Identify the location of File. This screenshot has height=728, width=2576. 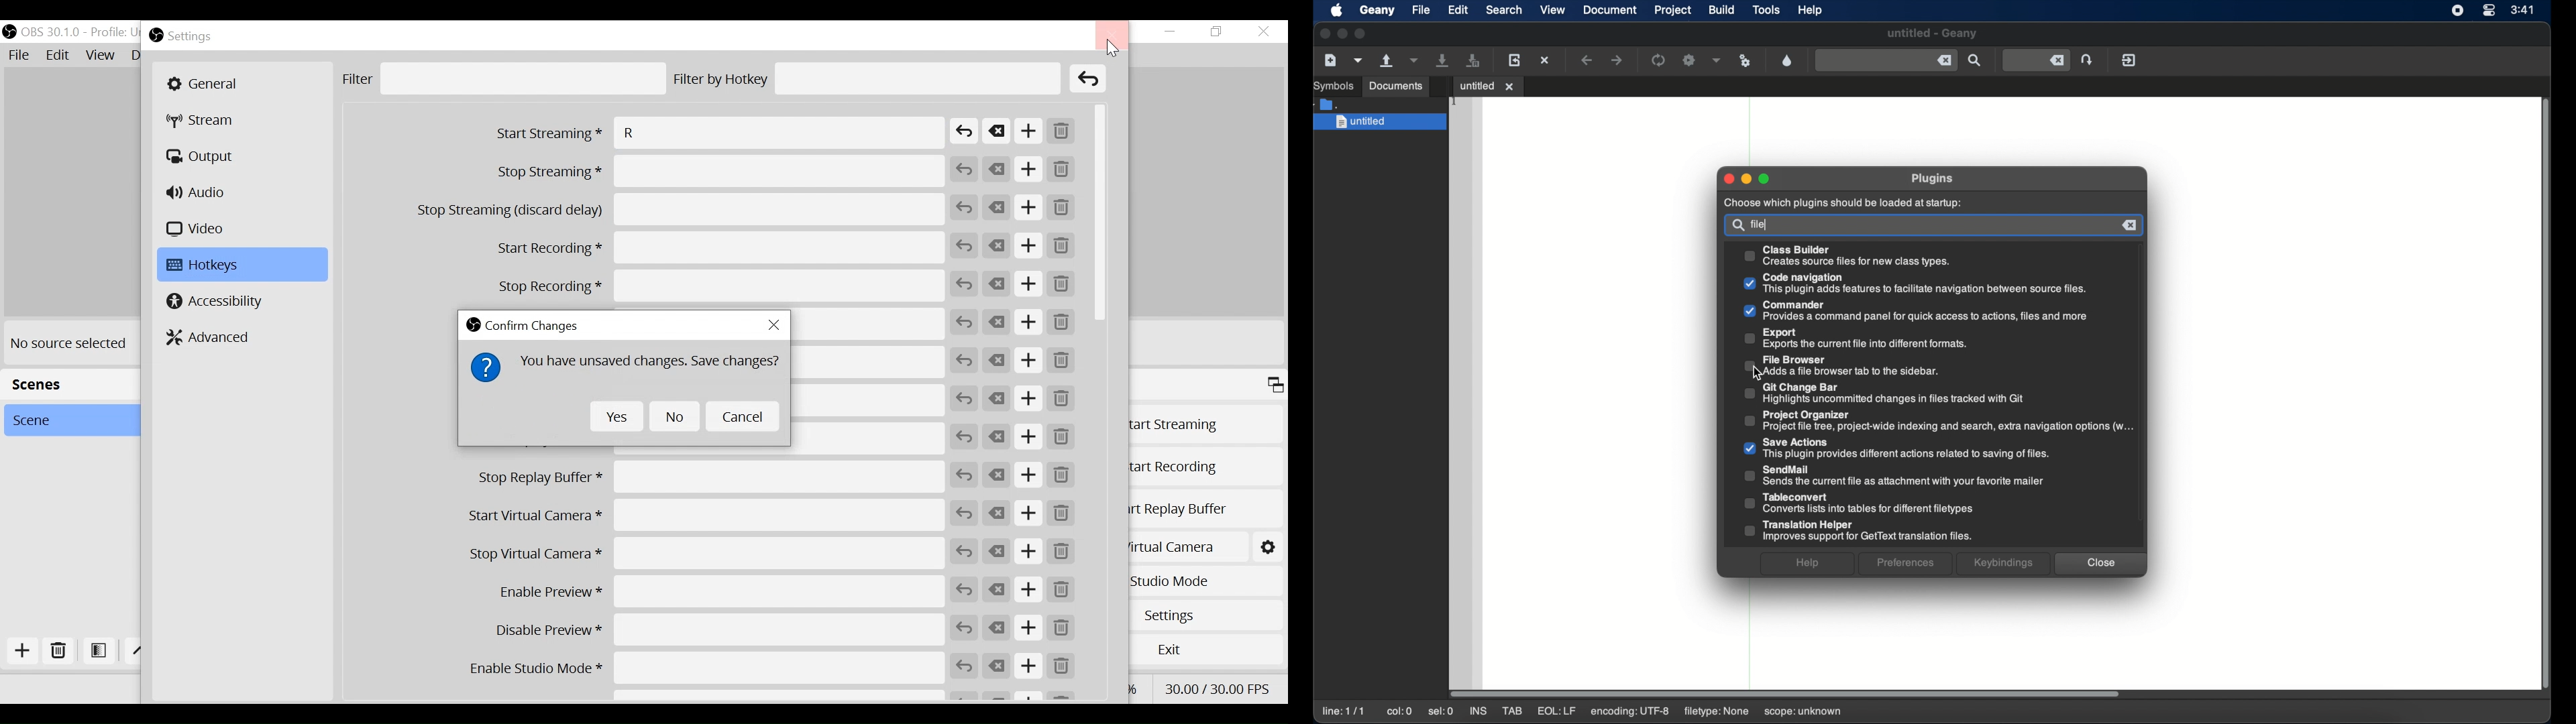
(21, 56).